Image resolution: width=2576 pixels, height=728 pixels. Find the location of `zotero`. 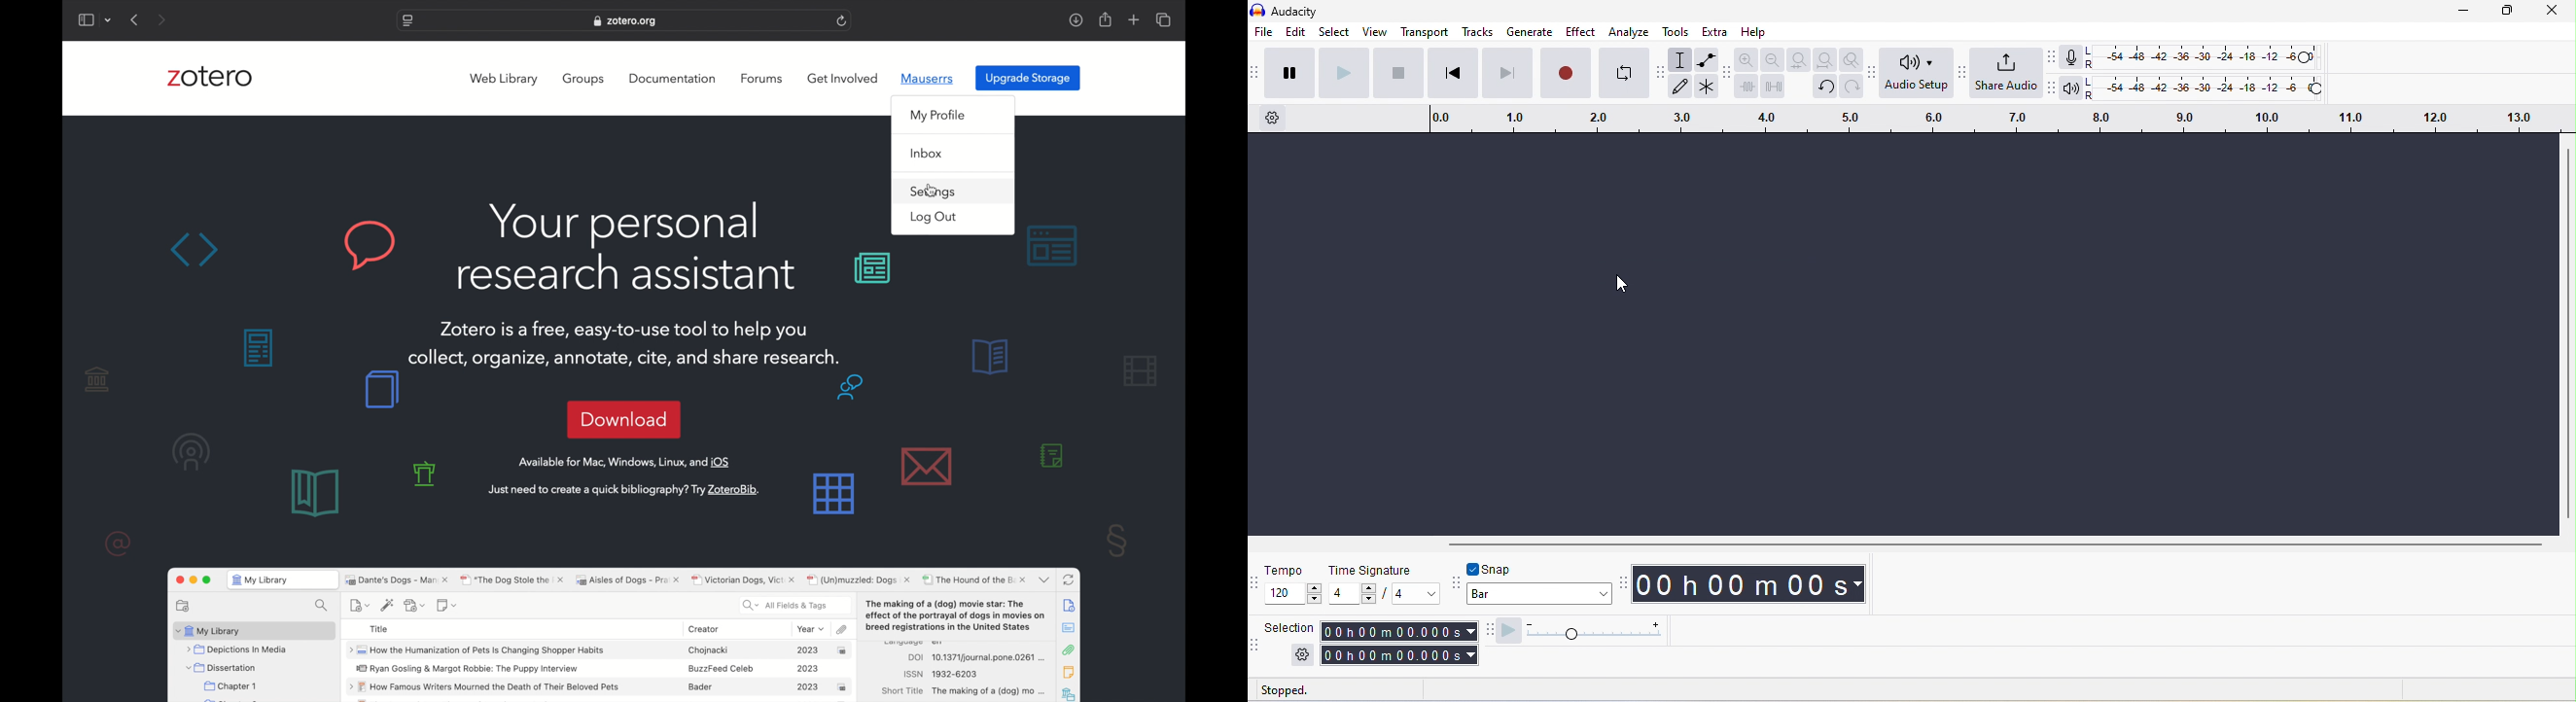

zotero is located at coordinates (210, 77).